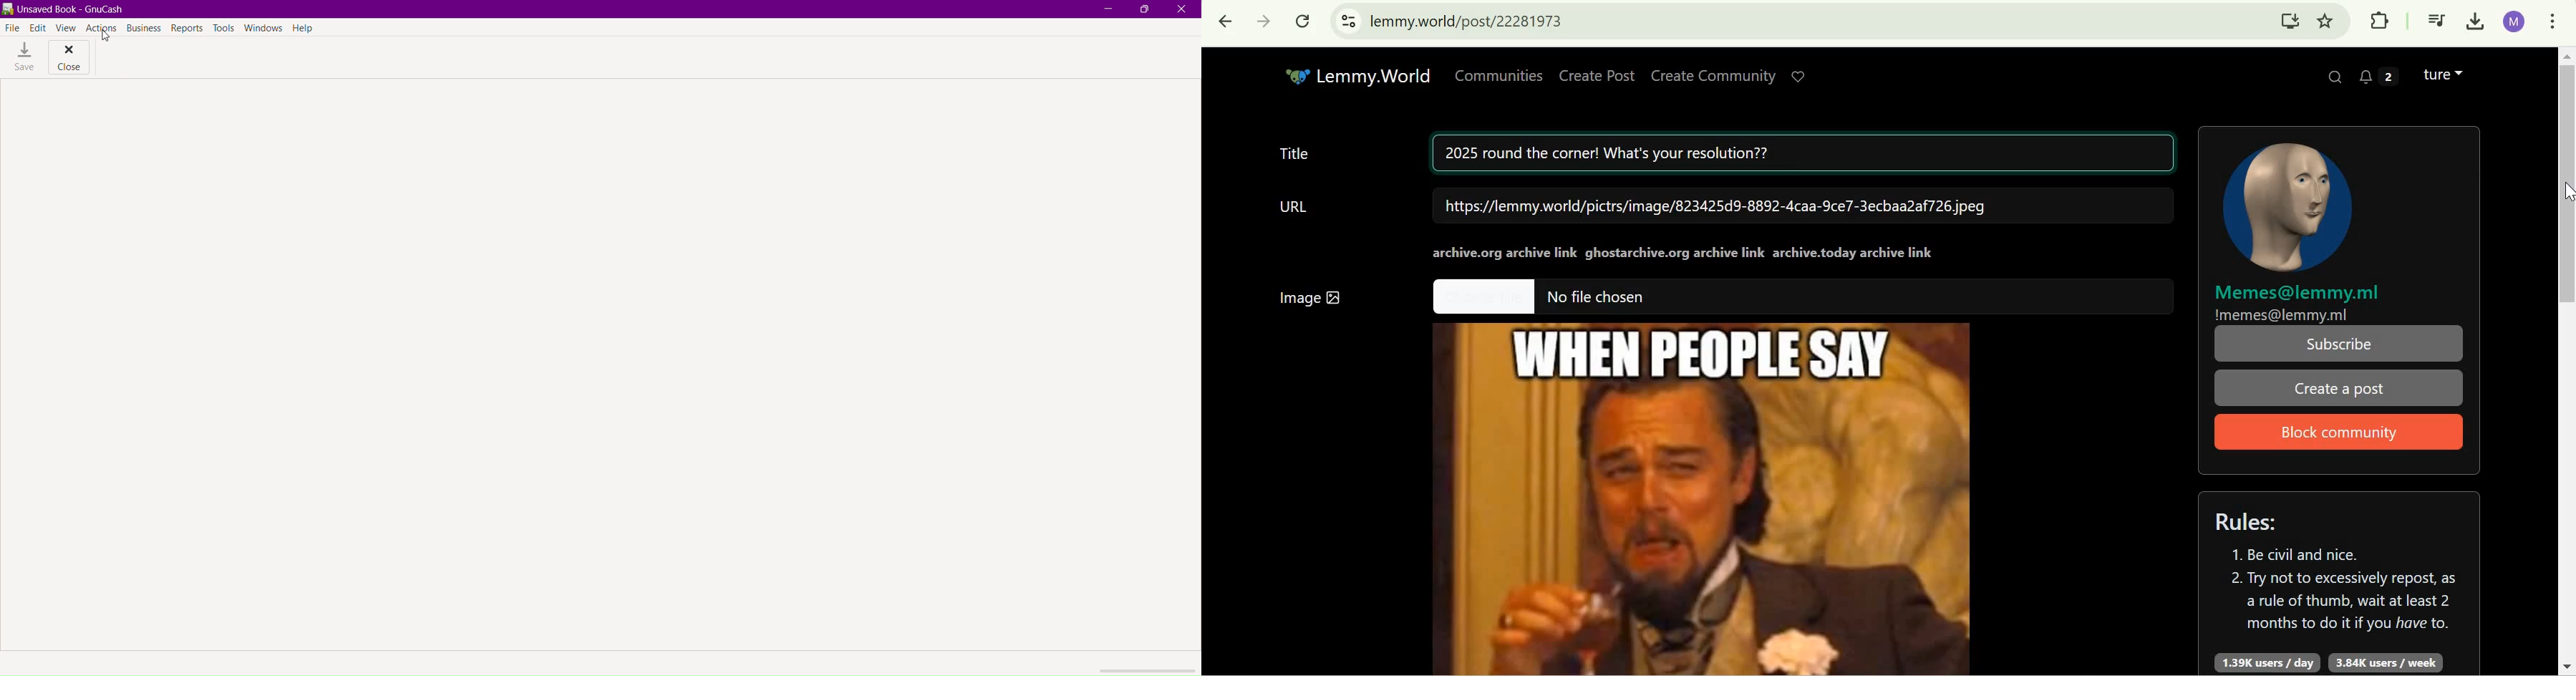 This screenshot has height=700, width=2576. What do you see at coordinates (2252, 521) in the screenshot?
I see `Rules:` at bounding box center [2252, 521].